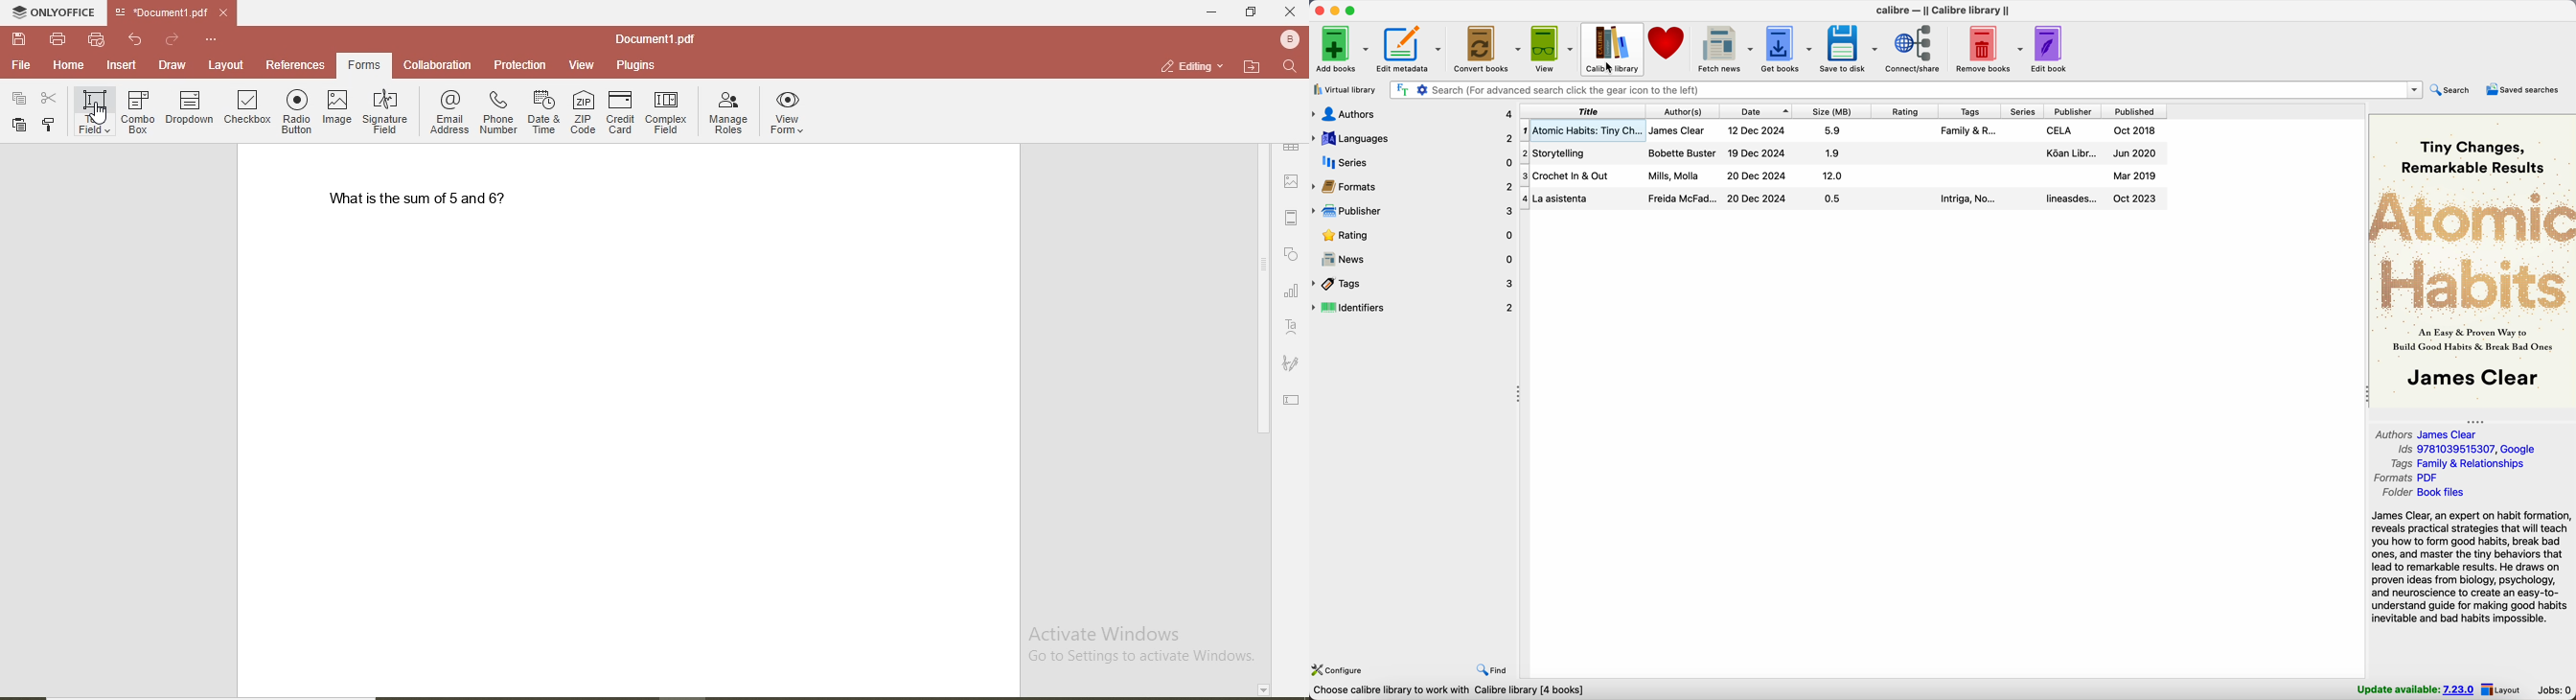 Image resolution: width=2576 pixels, height=700 pixels. Describe the element at coordinates (101, 112) in the screenshot. I see `cursor` at that location.